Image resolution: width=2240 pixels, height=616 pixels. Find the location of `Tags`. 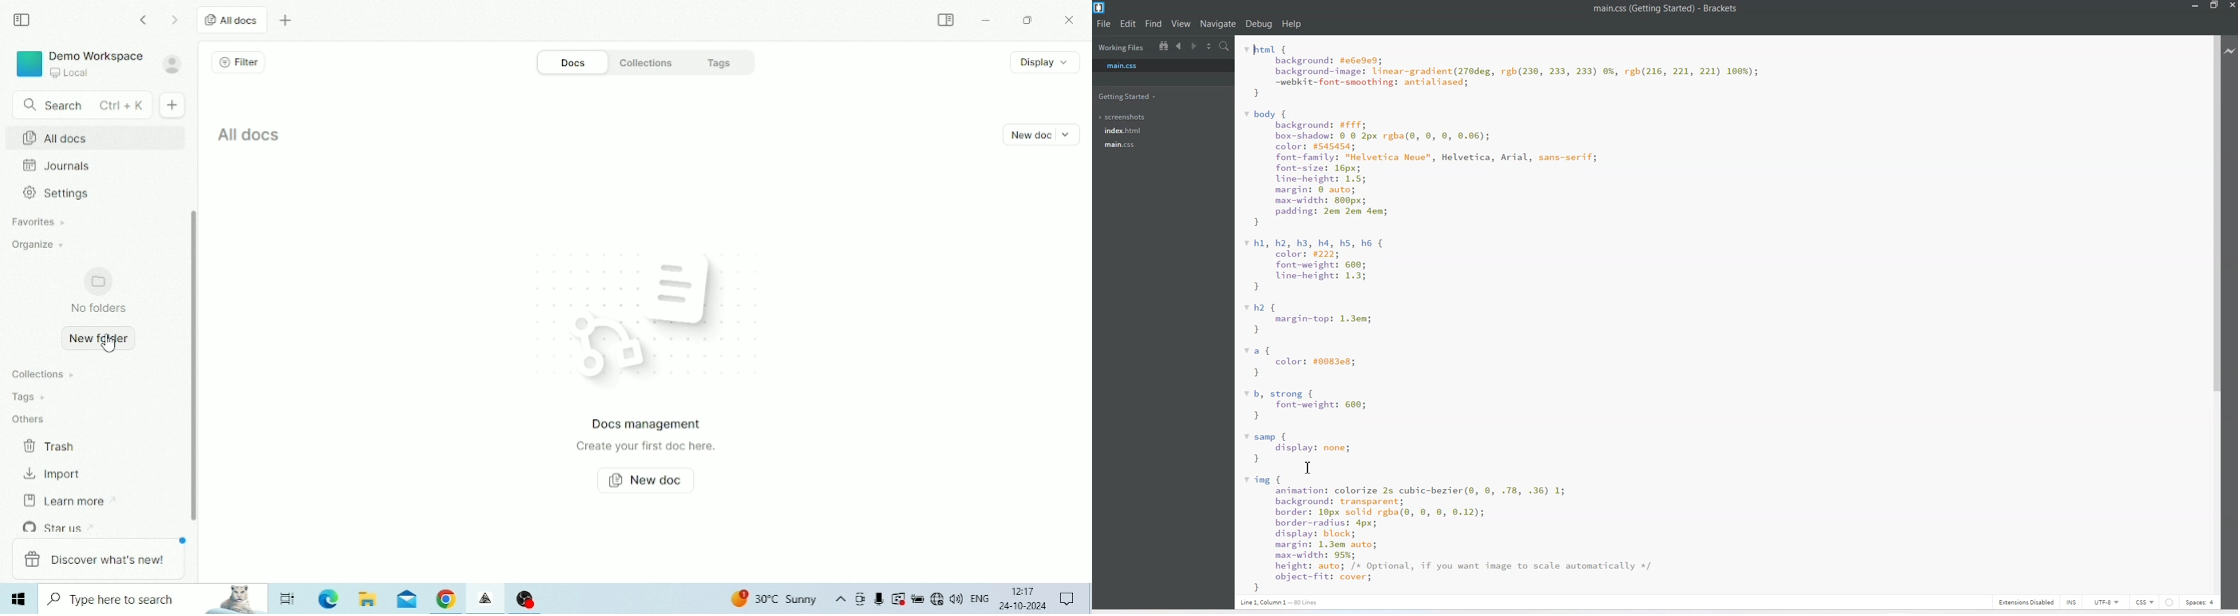

Tags is located at coordinates (730, 62).